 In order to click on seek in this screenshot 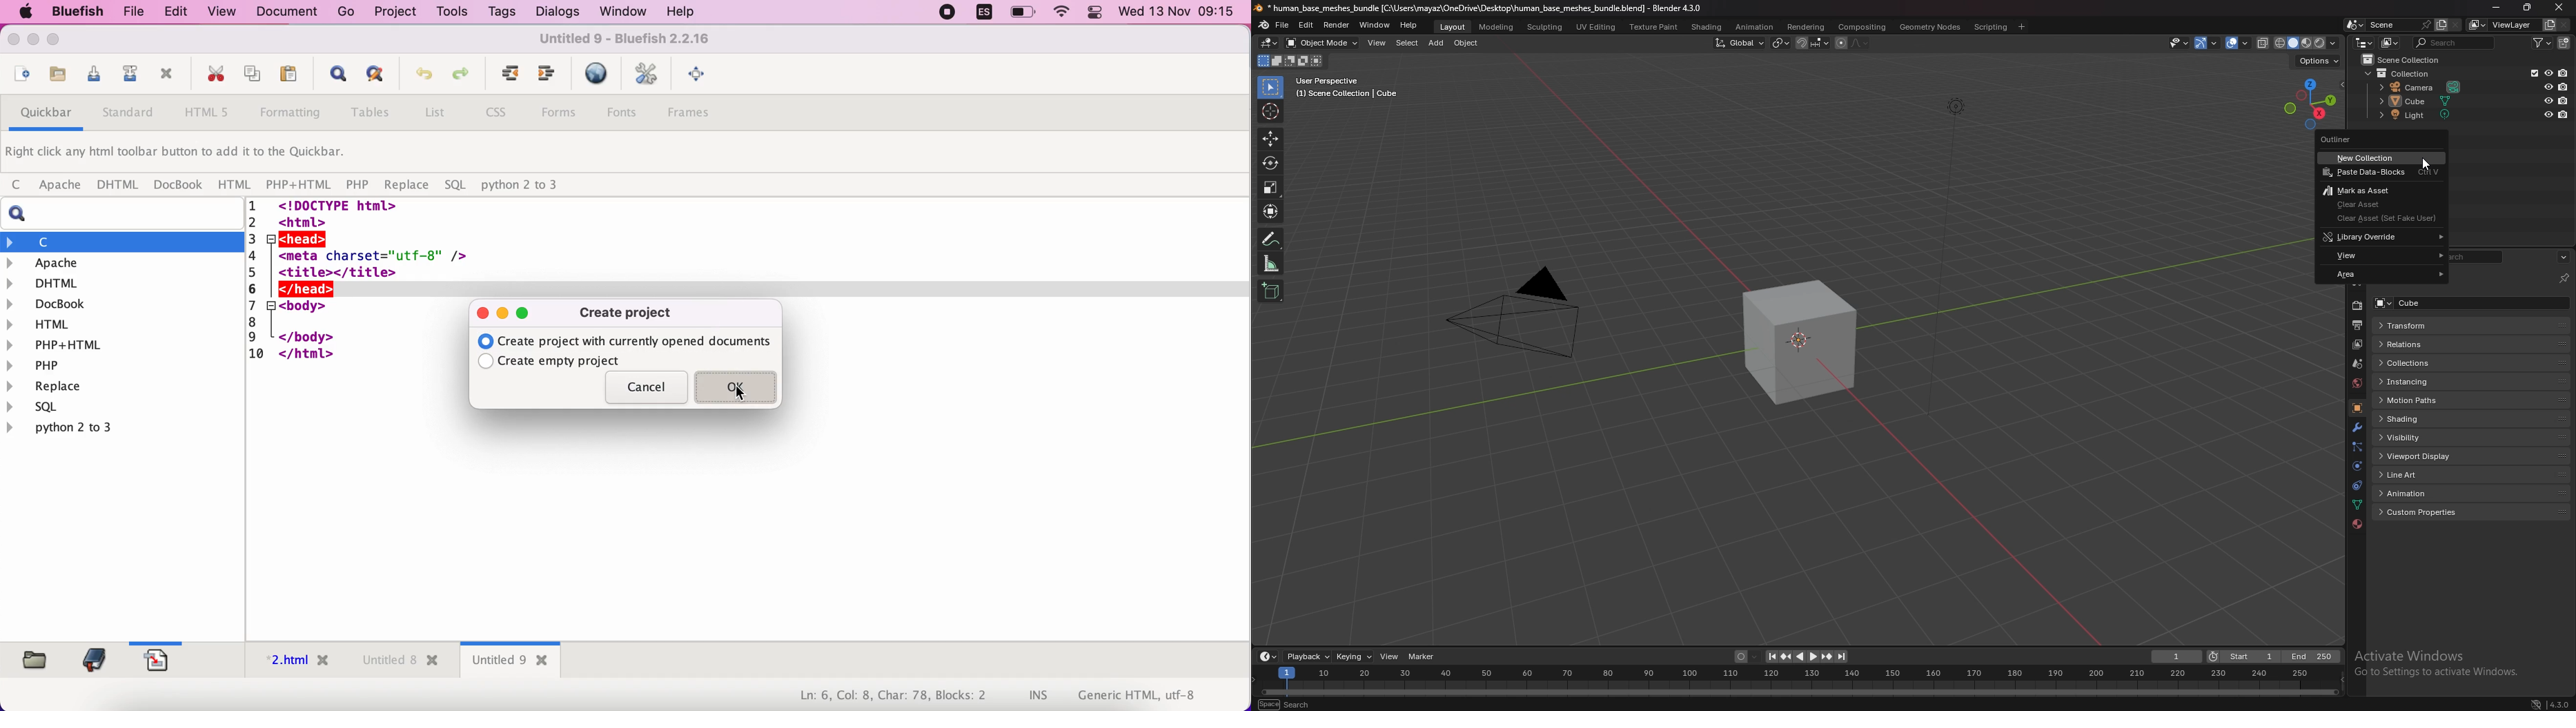, I will do `click(1798, 681)`.